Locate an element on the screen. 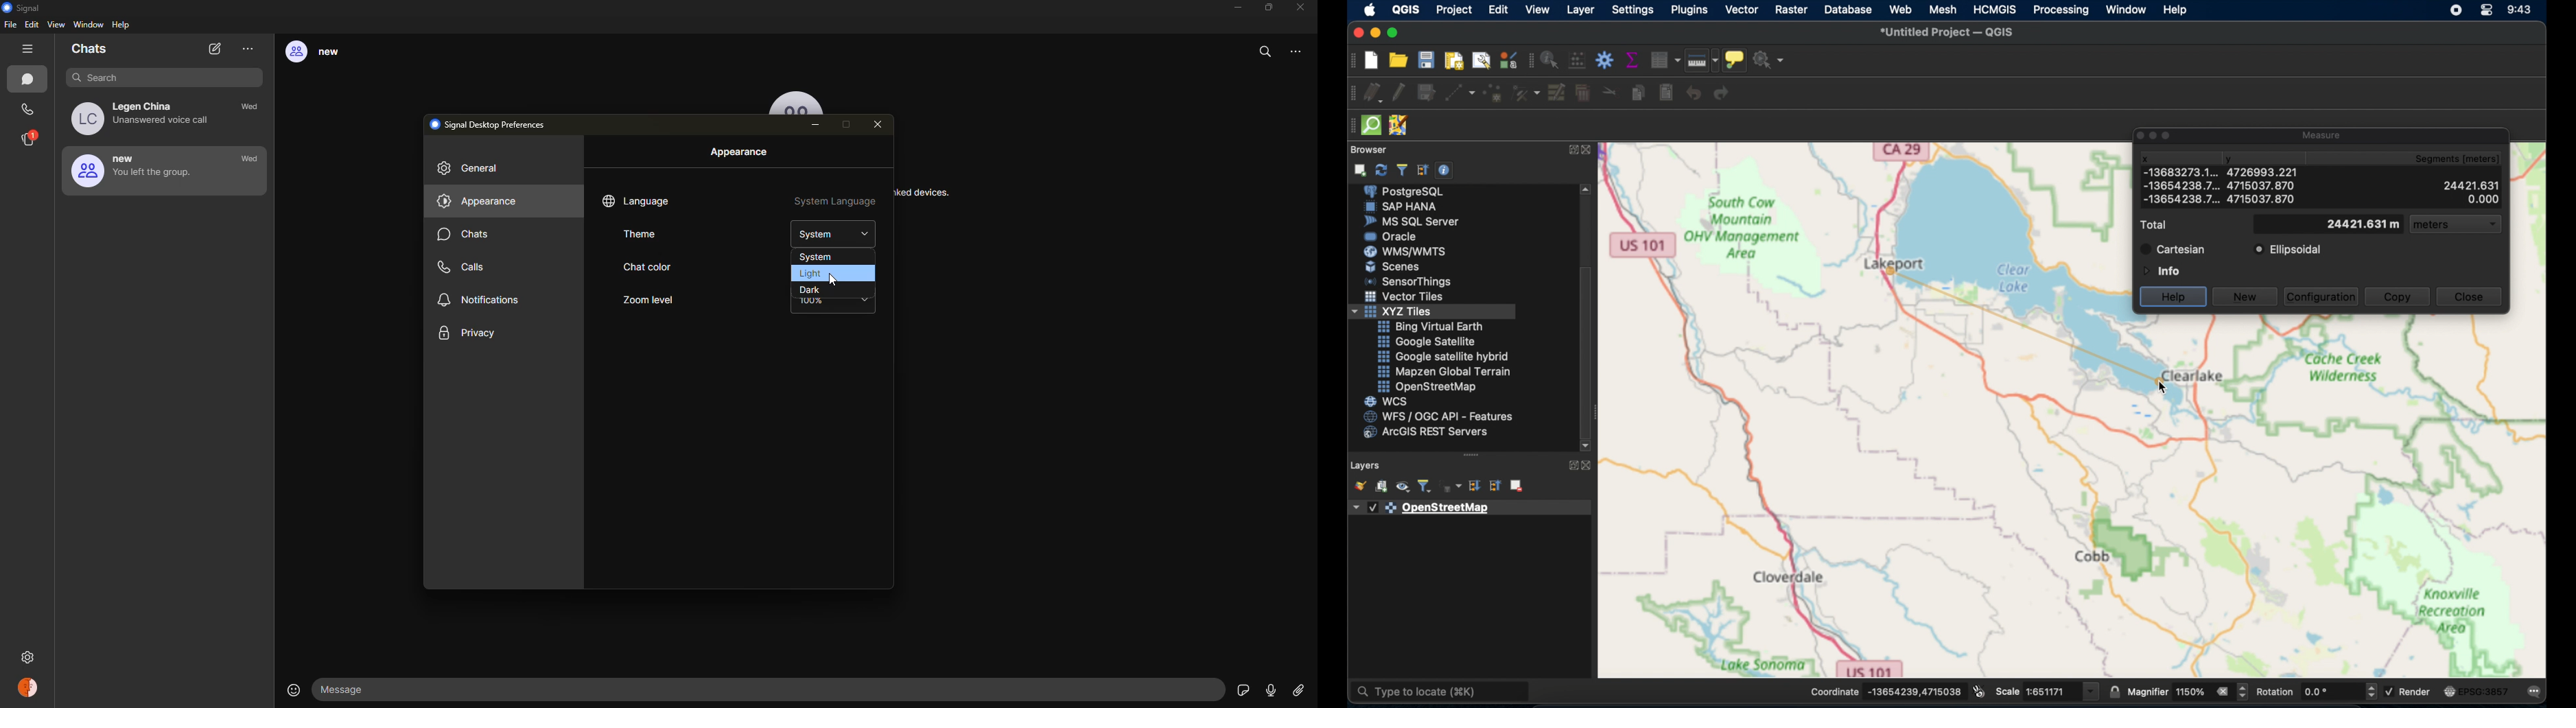 The image size is (2576, 728). scenes is located at coordinates (1393, 266).